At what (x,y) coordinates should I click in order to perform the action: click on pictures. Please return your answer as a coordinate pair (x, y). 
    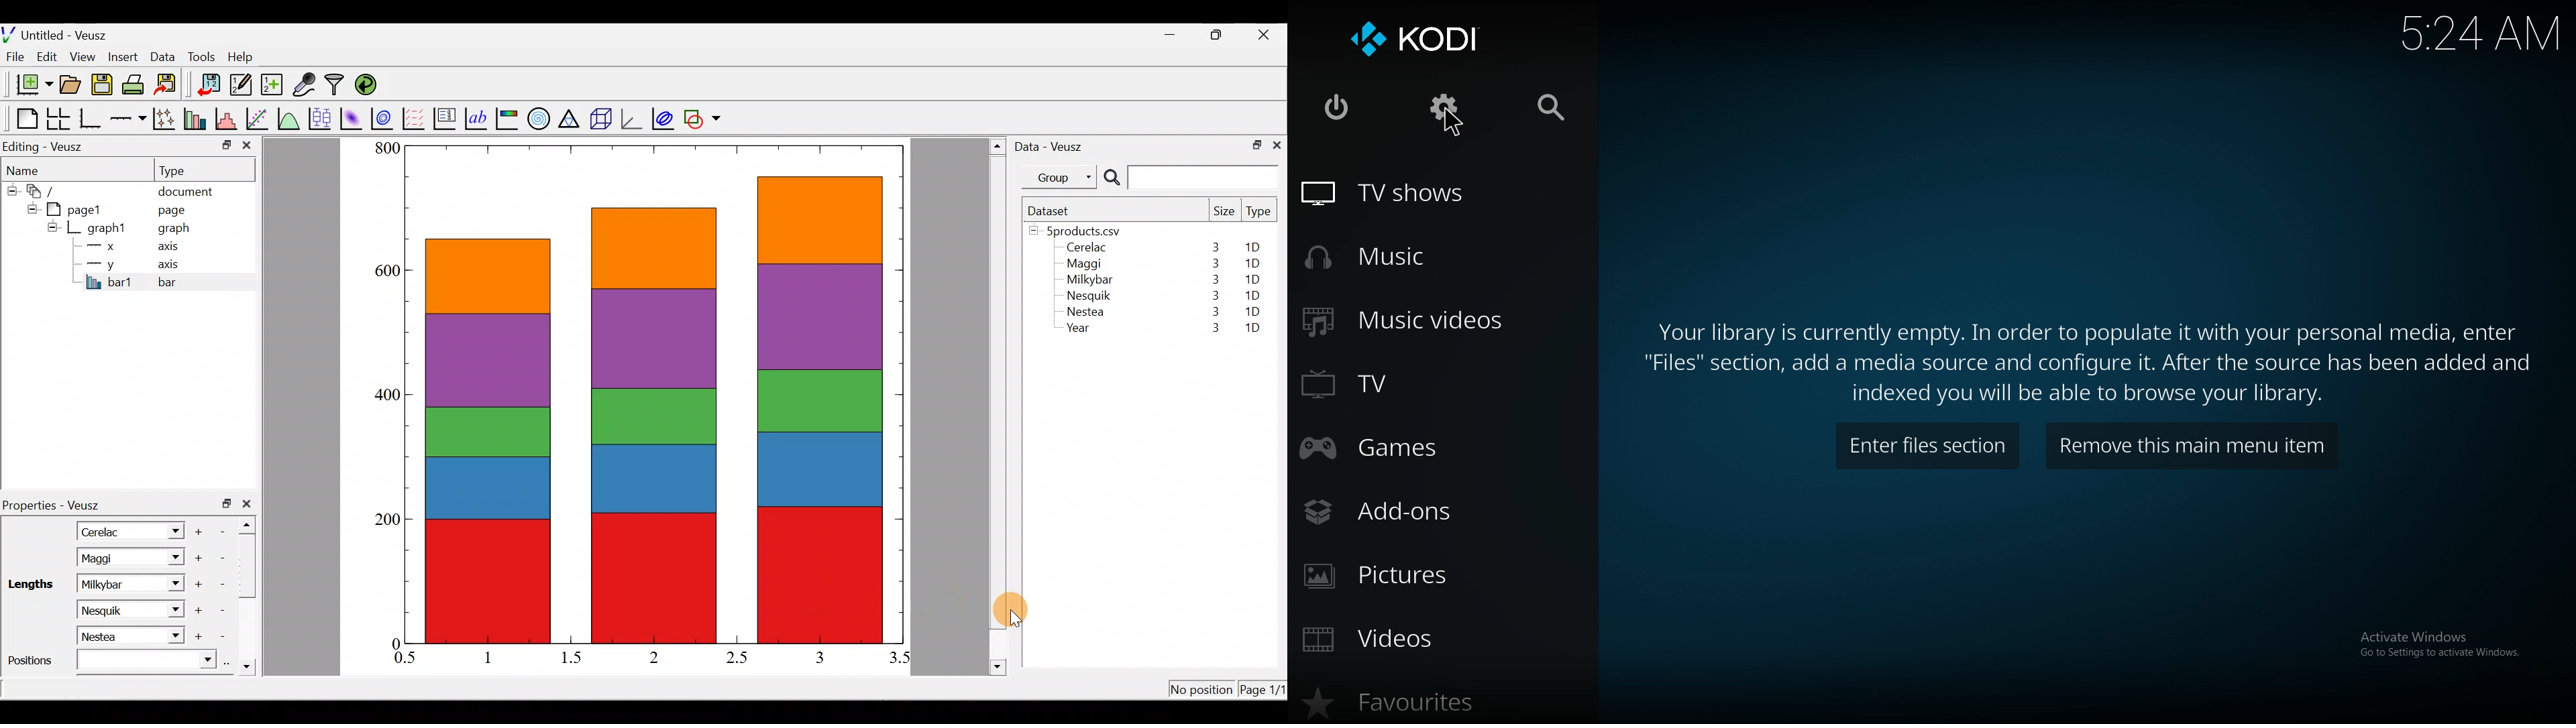
    Looking at the image, I should click on (1398, 577).